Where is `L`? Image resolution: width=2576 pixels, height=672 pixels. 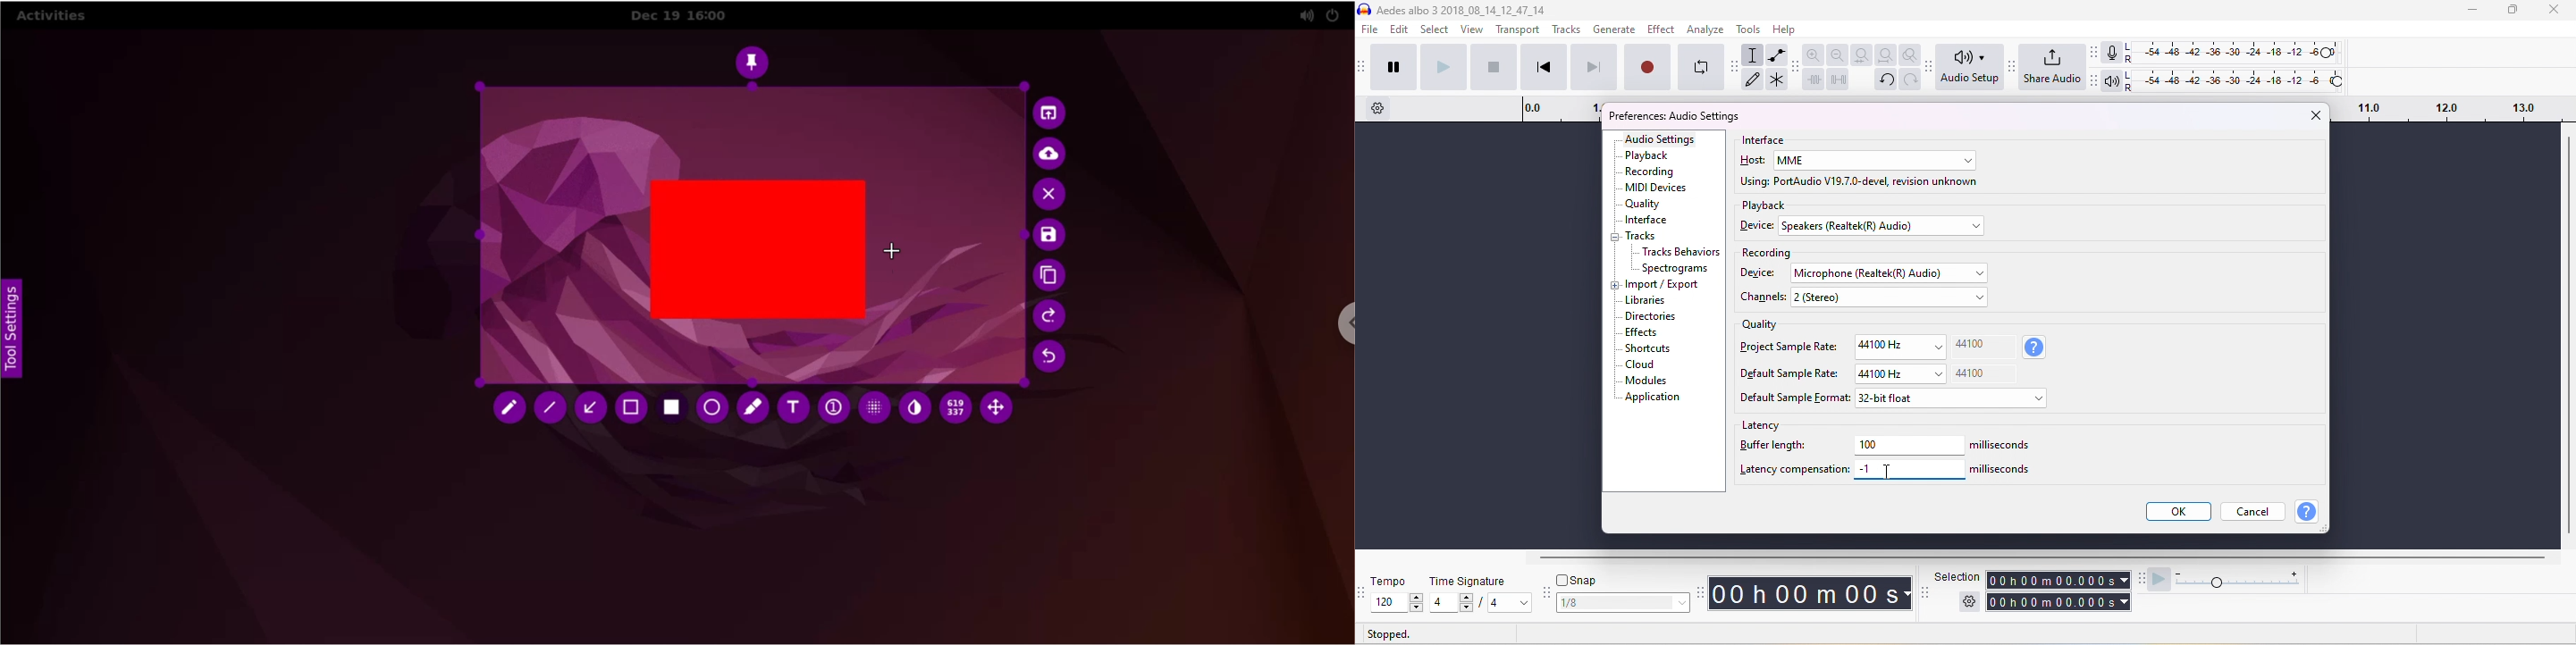
L is located at coordinates (2132, 76).